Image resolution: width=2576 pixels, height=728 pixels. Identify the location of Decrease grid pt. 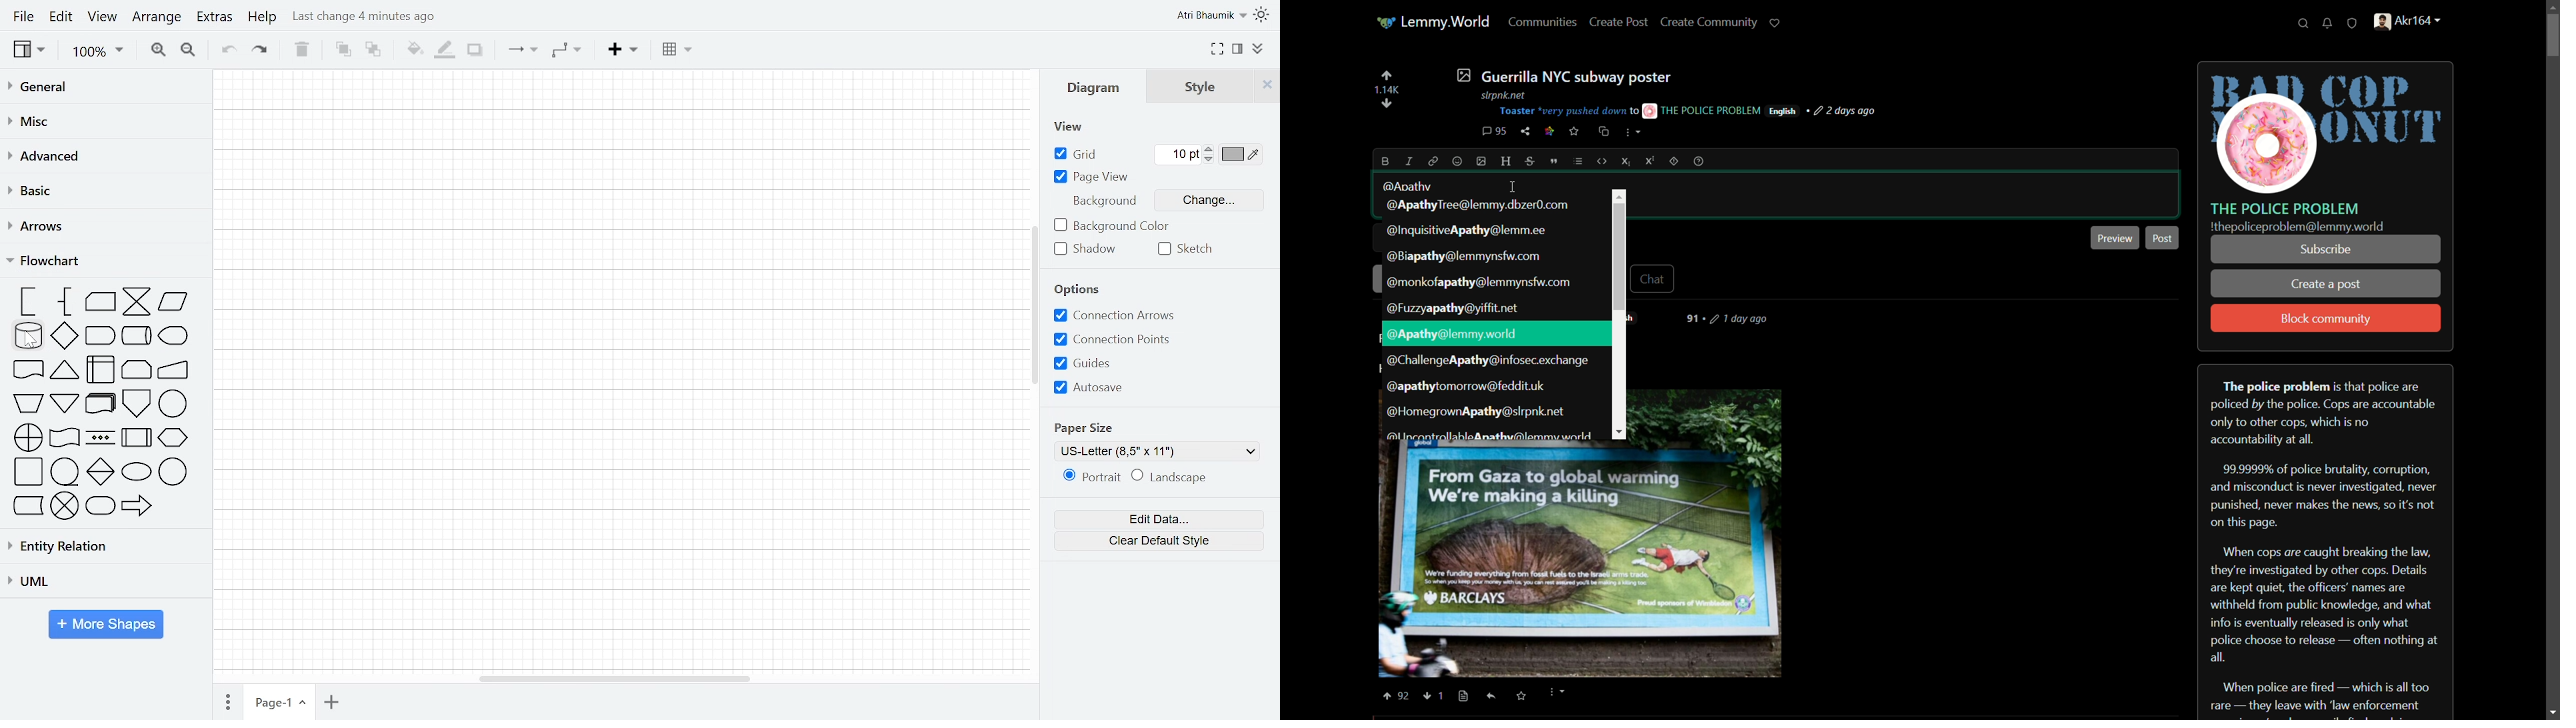
(1211, 160).